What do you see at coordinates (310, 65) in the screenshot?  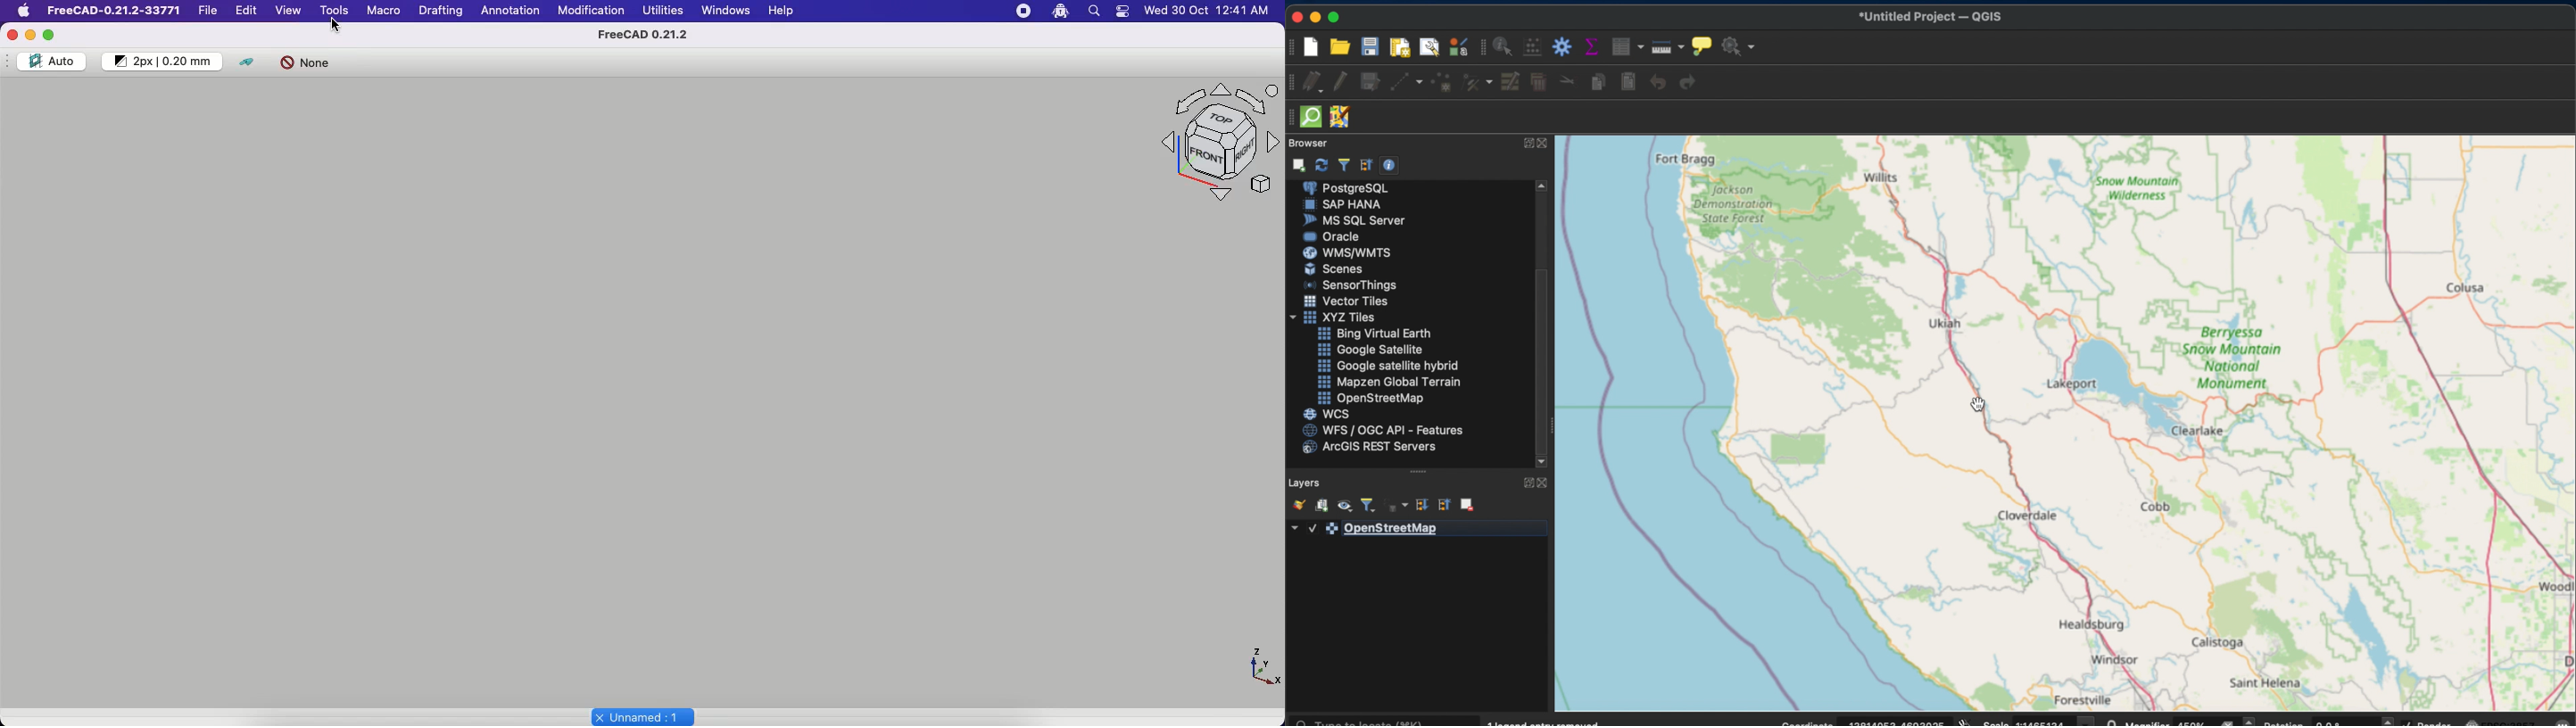 I see `None` at bounding box center [310, 65].